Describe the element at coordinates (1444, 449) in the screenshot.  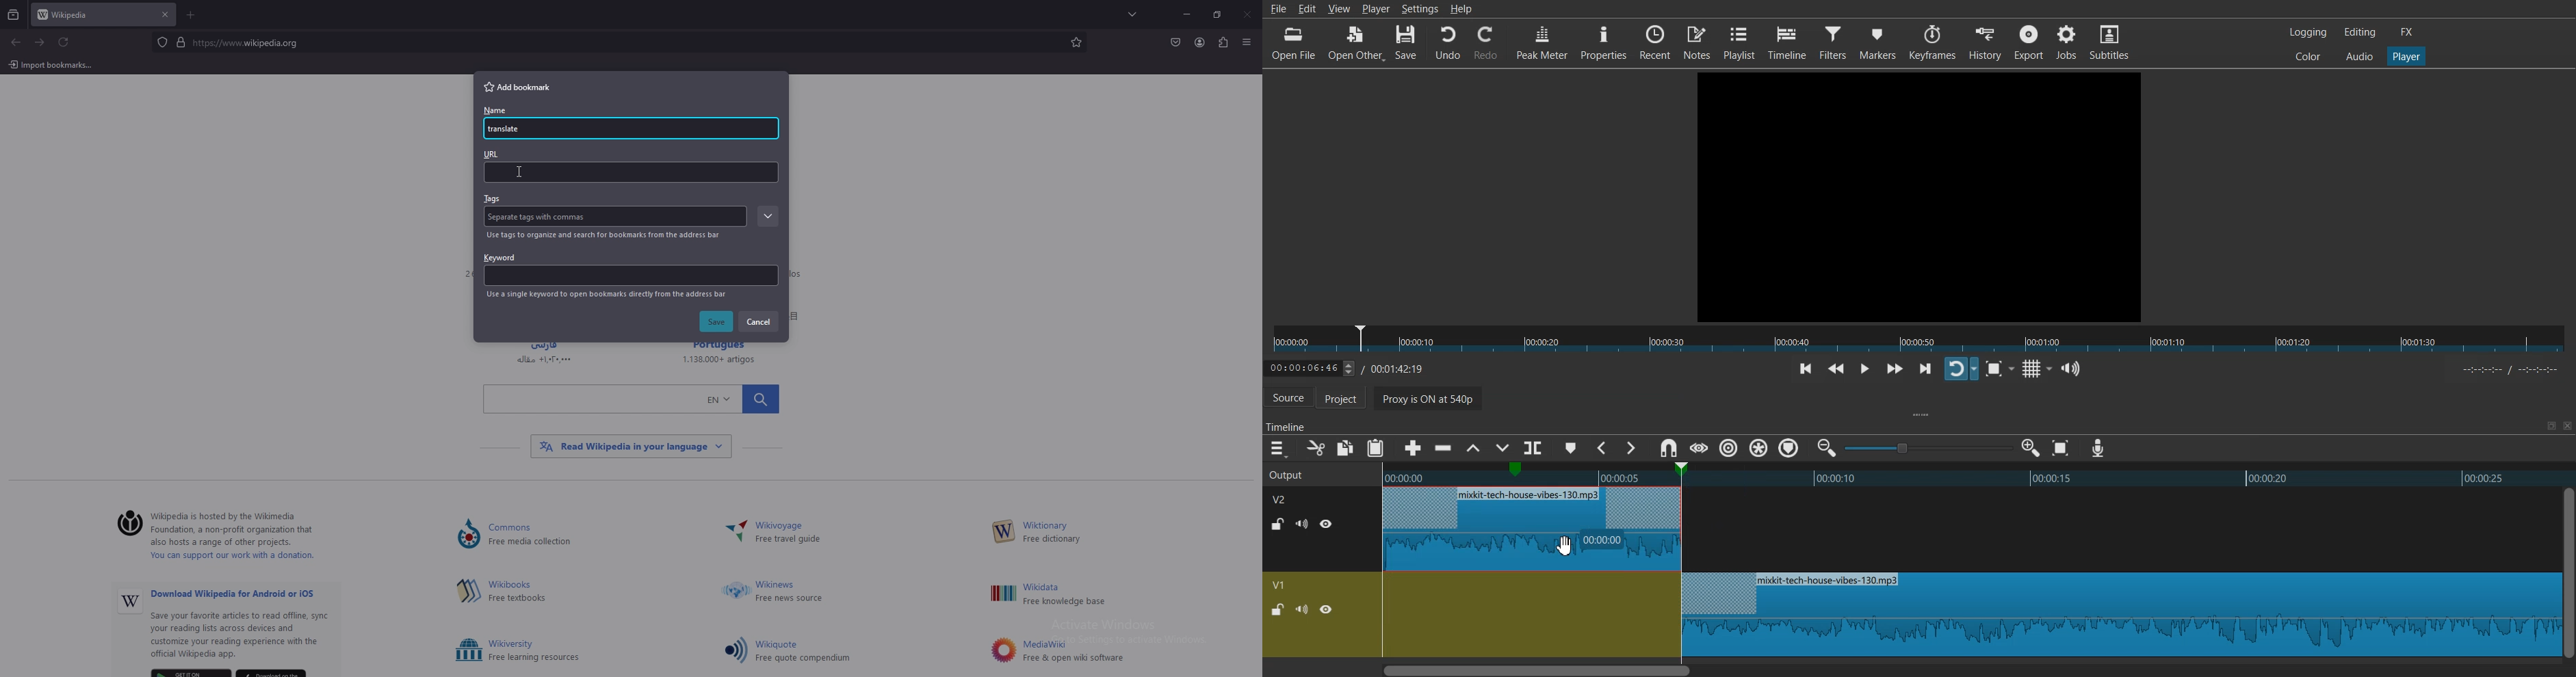
I see `Ripple delete` at that location.